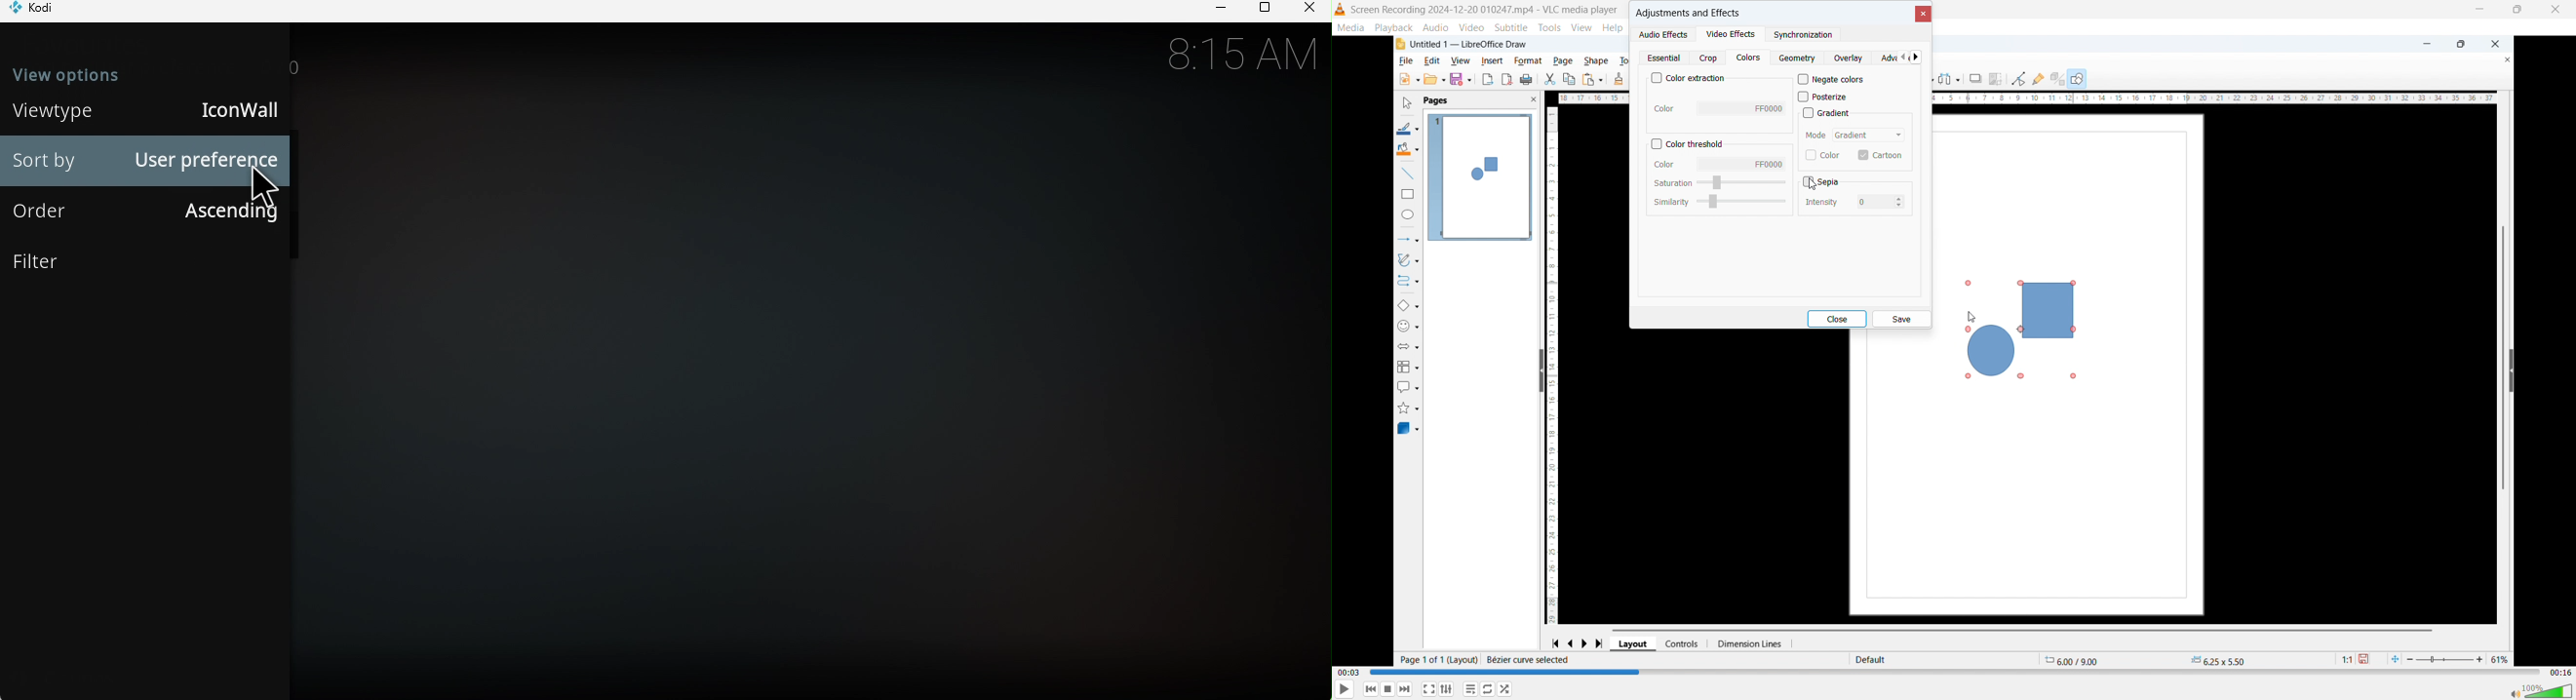  Describe the element at coordinates (1672, 202) in the screenshot. I see `Similarity` at that location.